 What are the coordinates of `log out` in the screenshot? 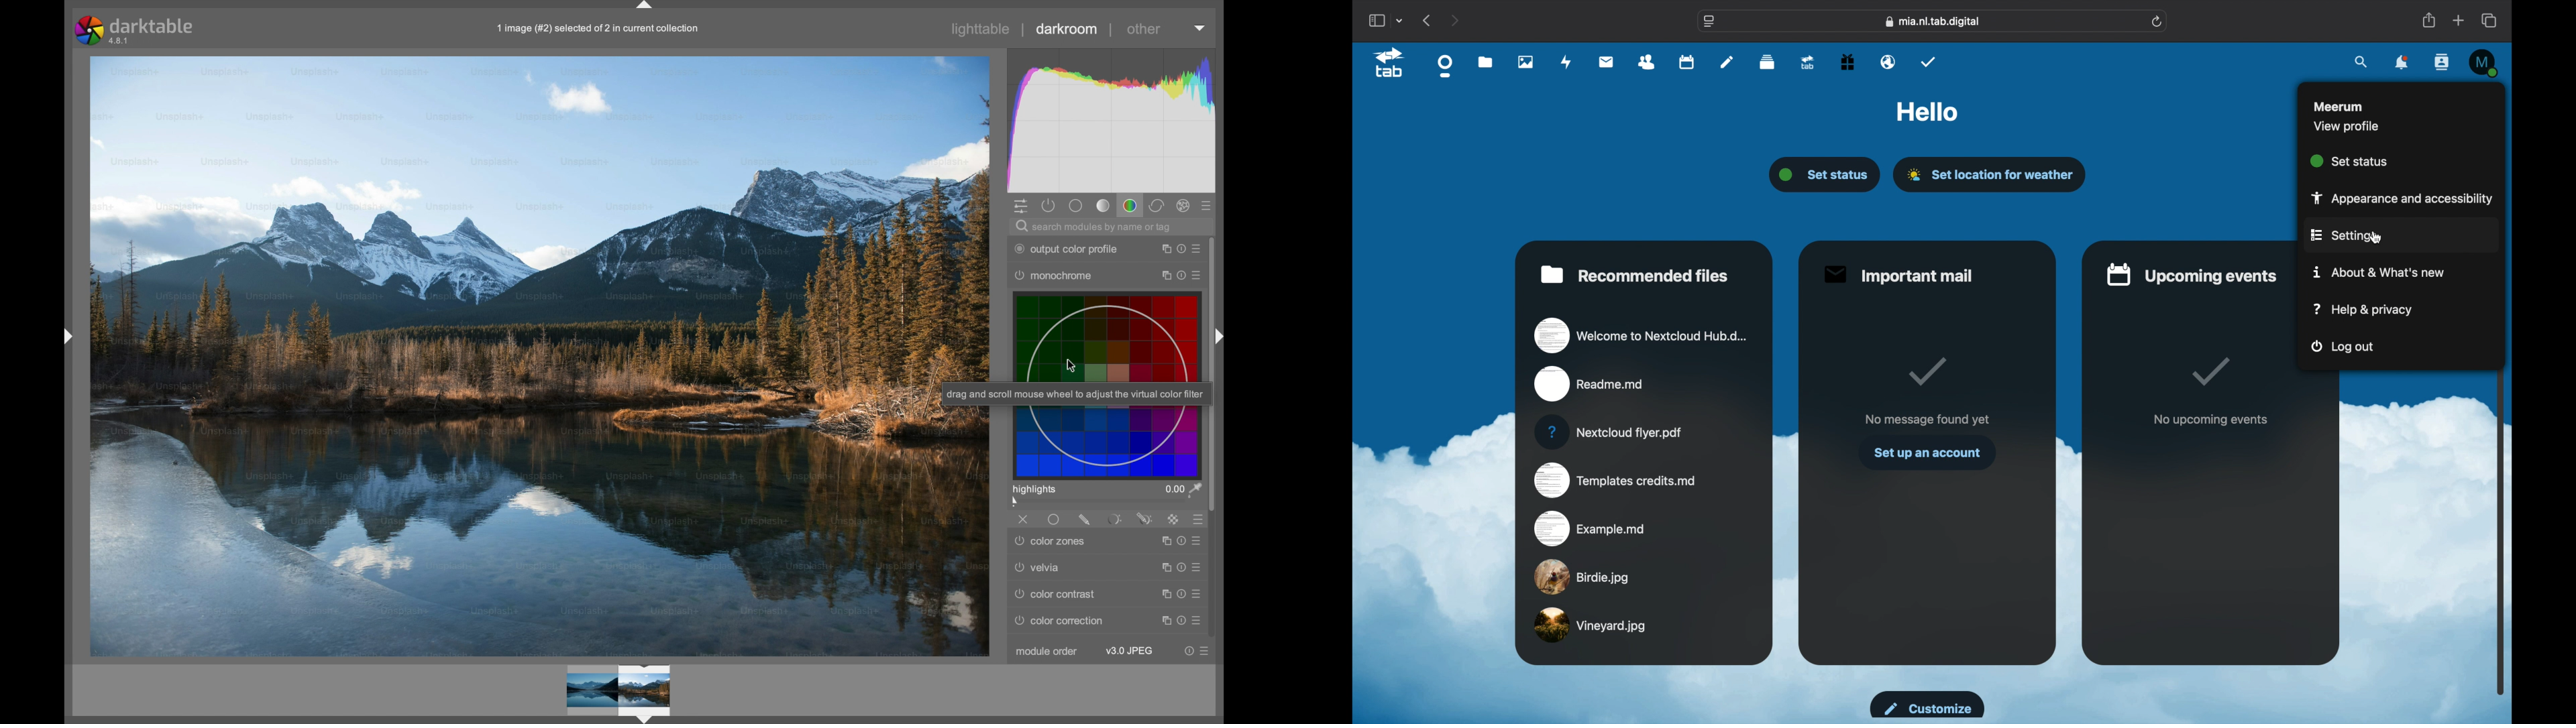 It's located at (2344, 348).